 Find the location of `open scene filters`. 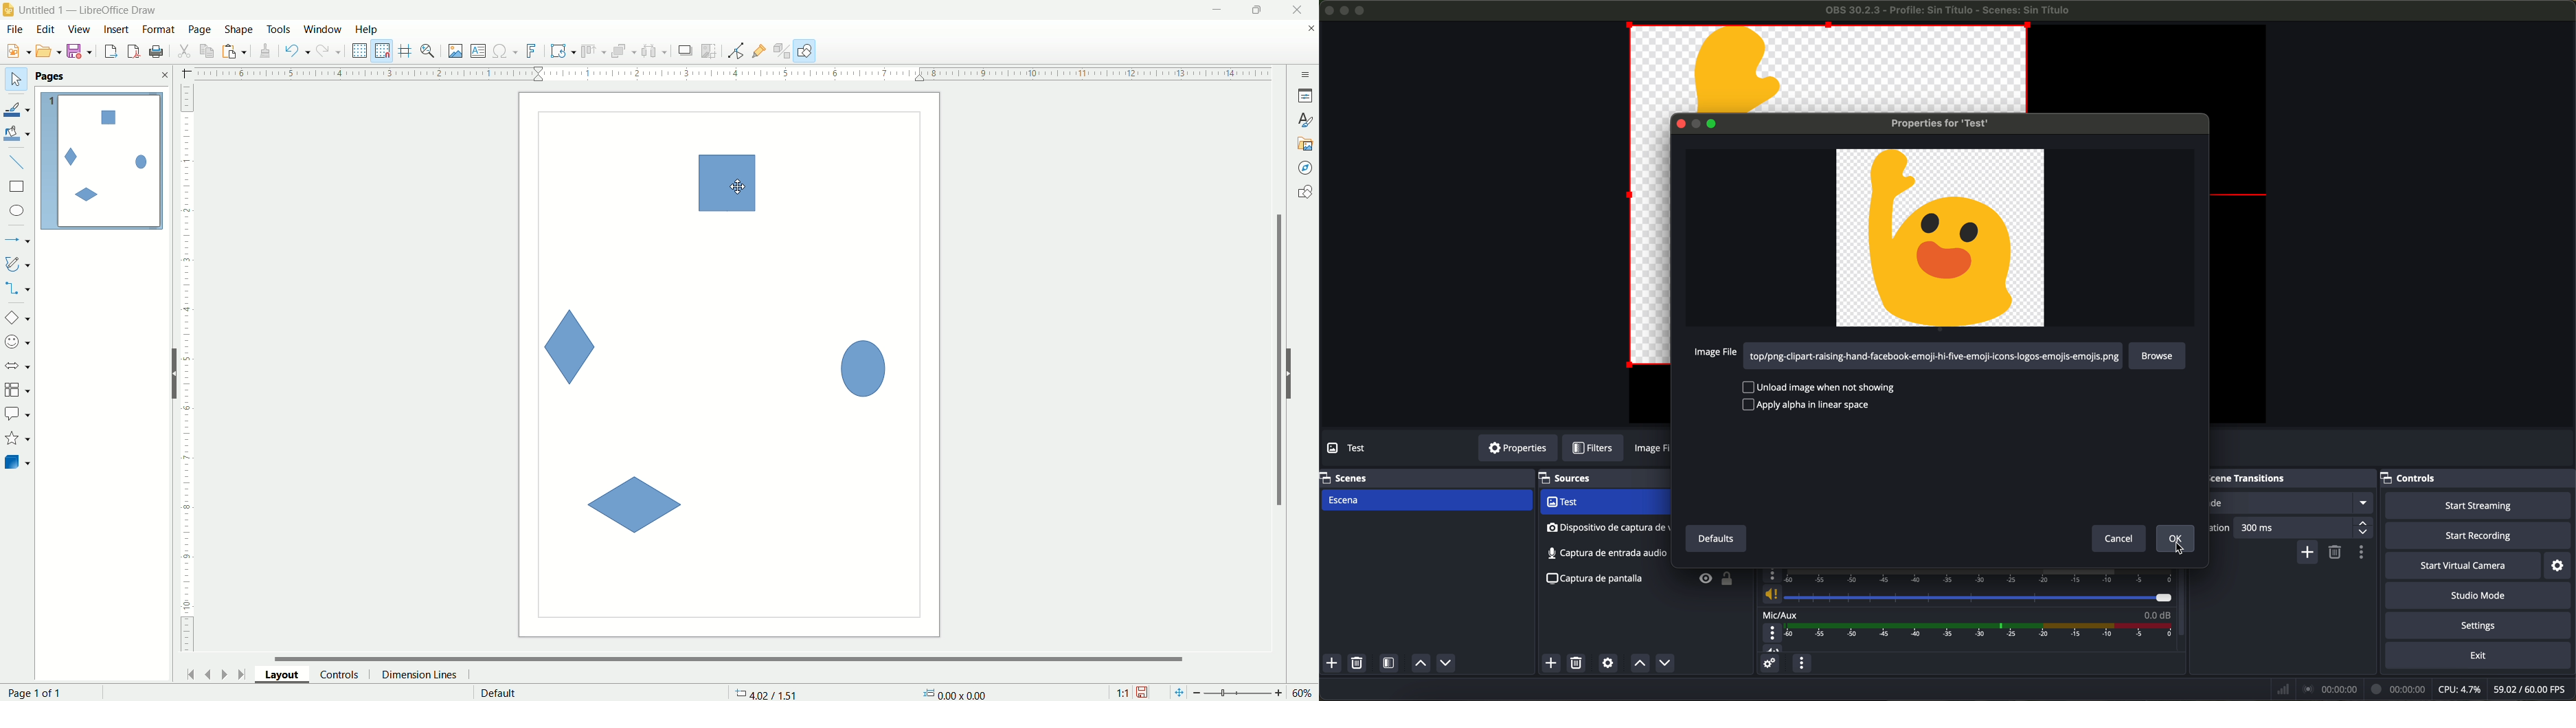

open scene filters is located at coordinates (1390, 664).